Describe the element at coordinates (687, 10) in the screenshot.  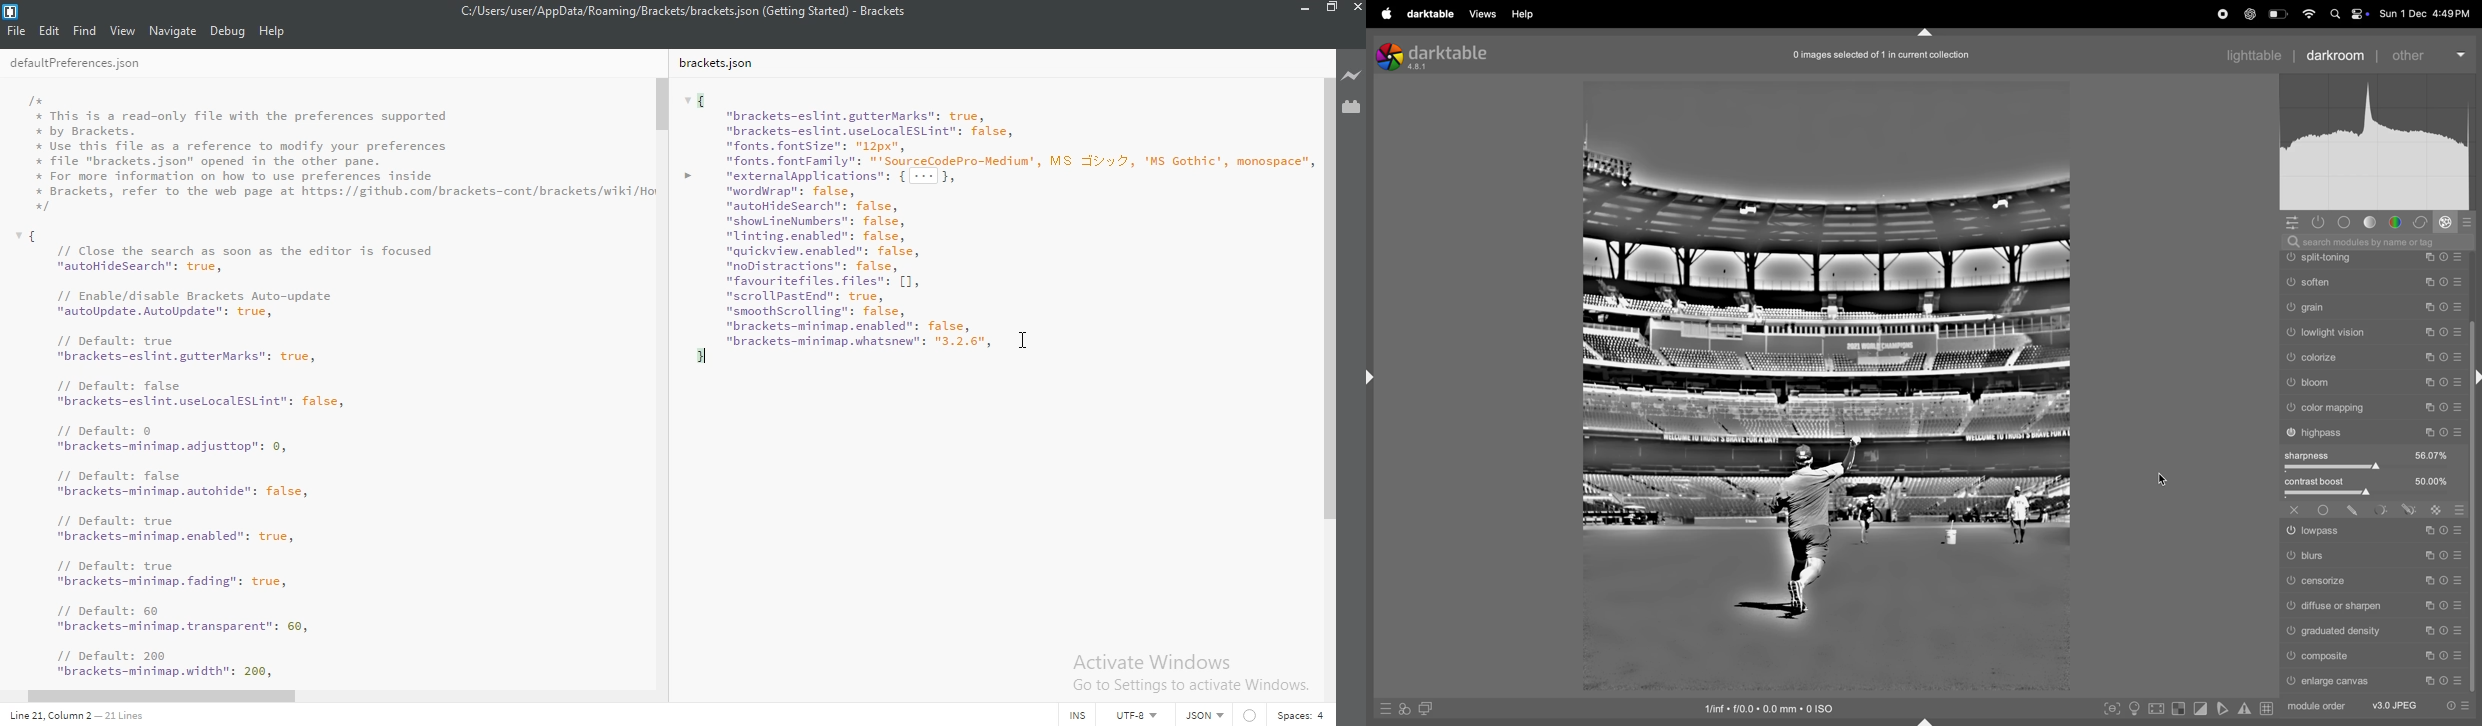
I see `C:/Users/user/AppData/Roaming/Brackets/brackets.json (Getting Started) - Brackets` at that location.